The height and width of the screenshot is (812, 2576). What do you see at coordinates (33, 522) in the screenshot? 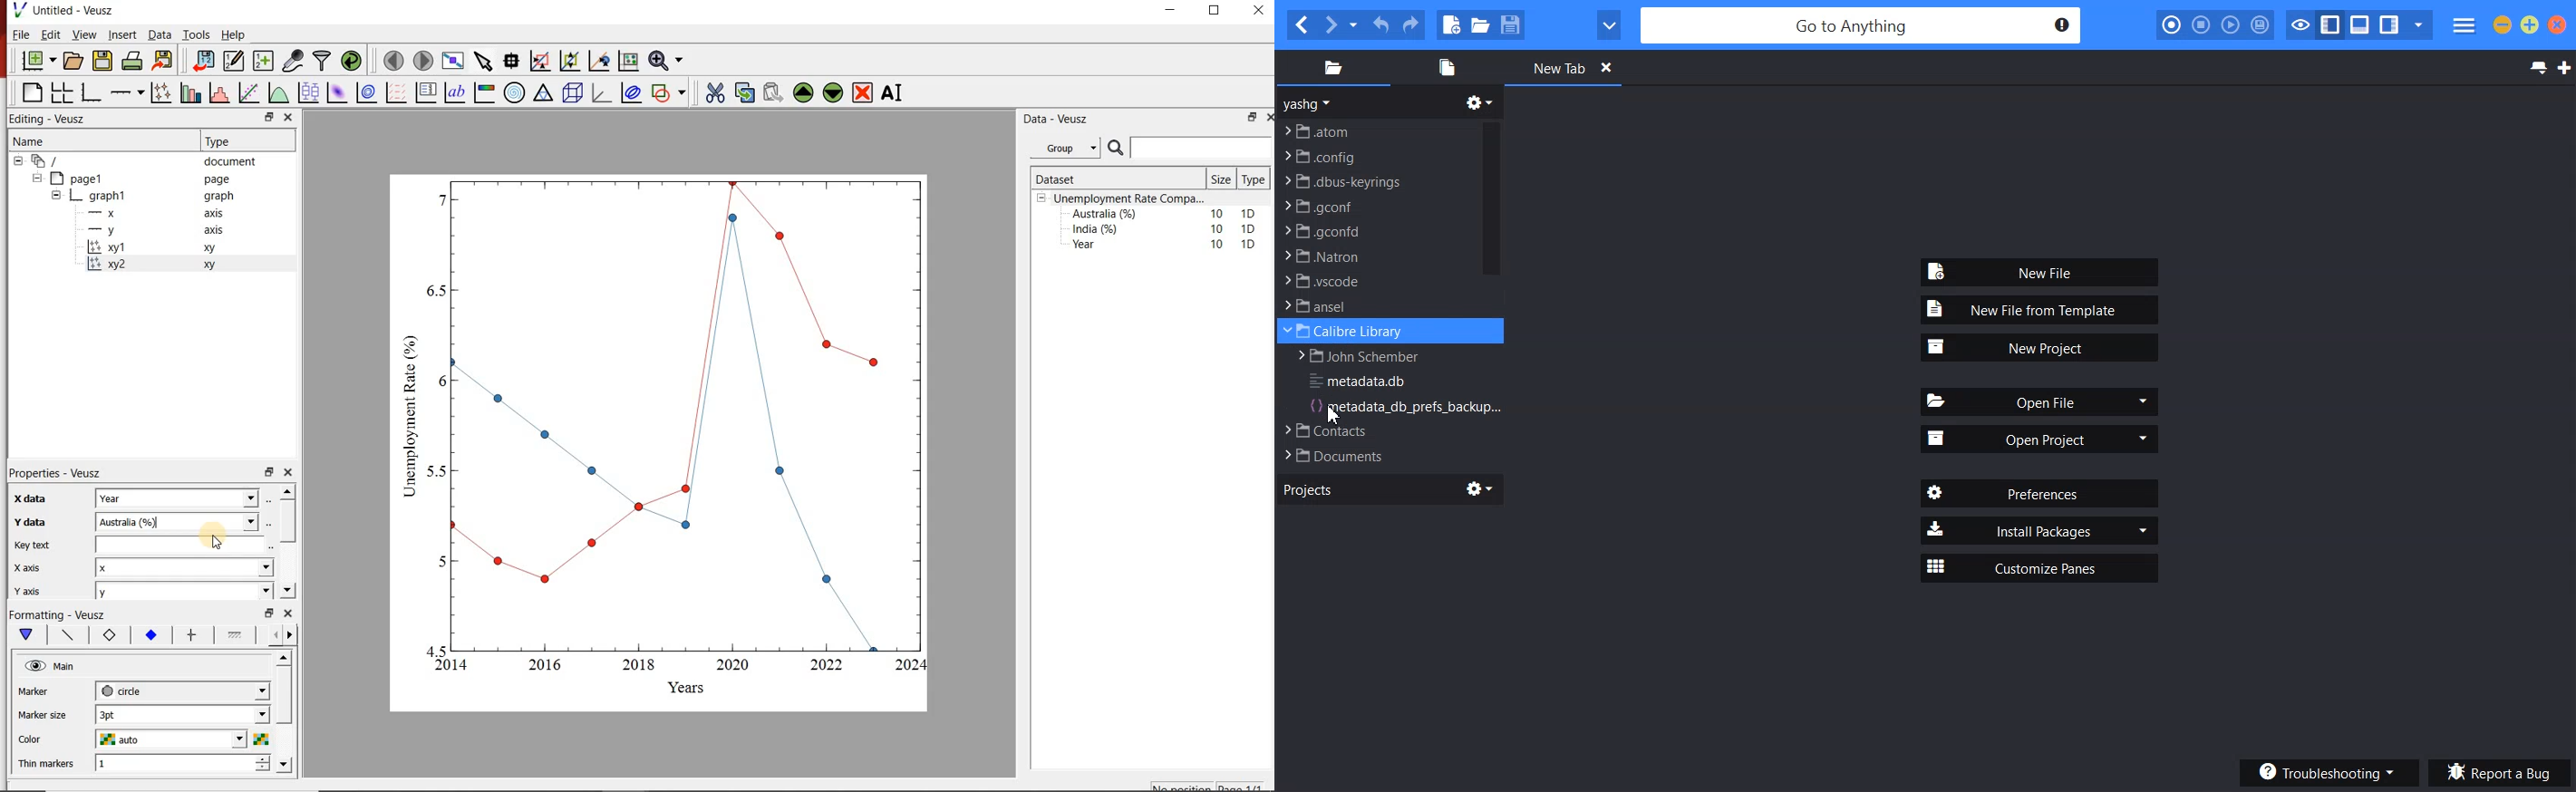
I see `y data` at bounding box center [33, 522].